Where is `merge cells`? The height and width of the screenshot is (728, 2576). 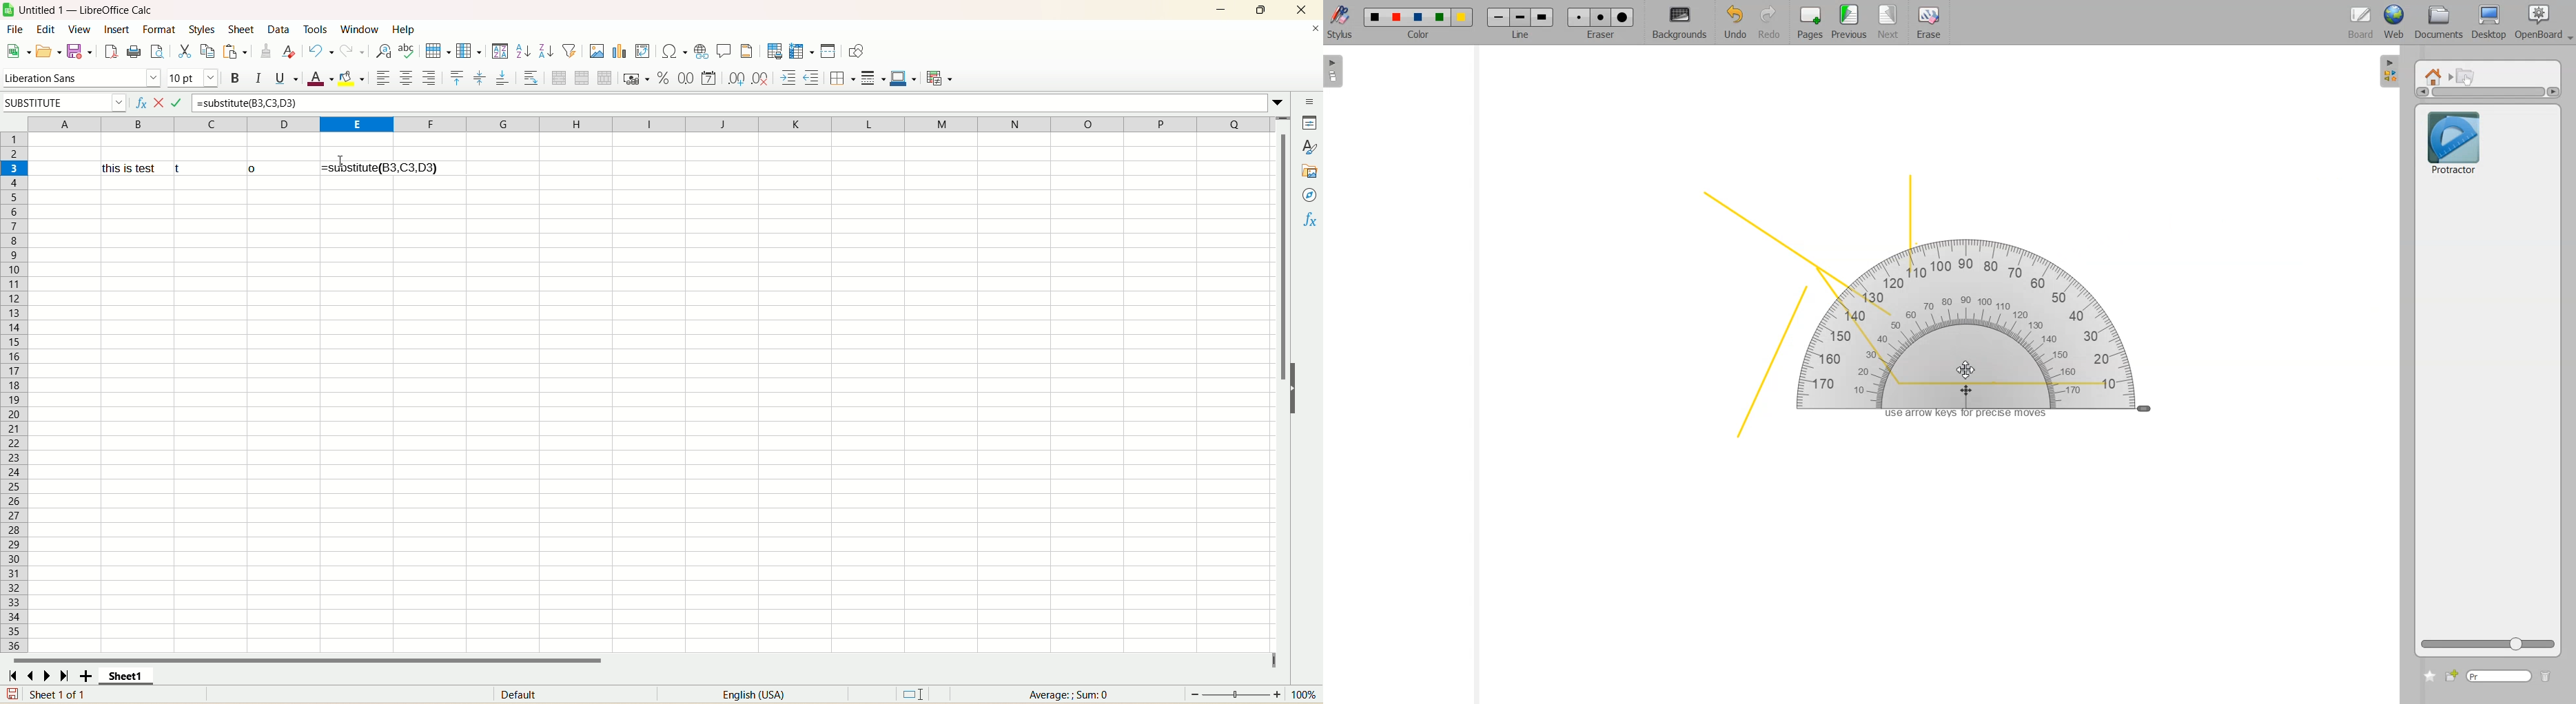
merge cells is located at coordinates (582, 79).